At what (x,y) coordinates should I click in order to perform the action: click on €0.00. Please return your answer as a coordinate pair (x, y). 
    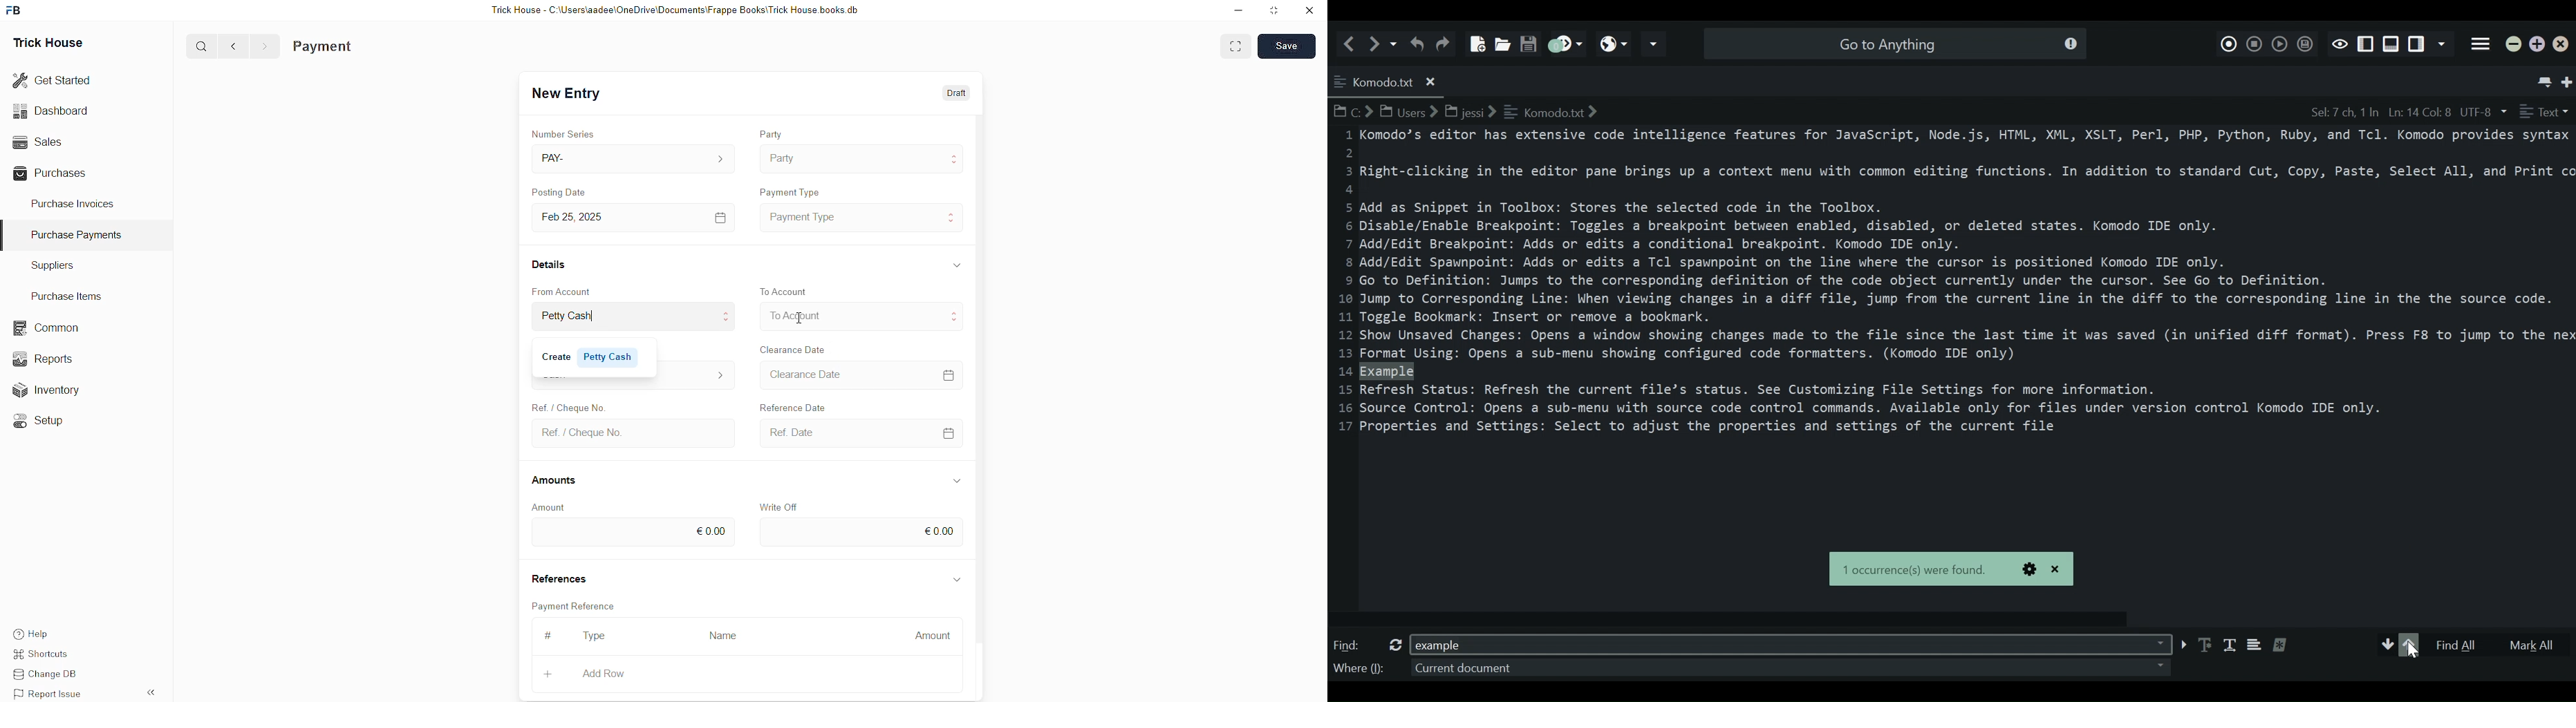
    Looking at the image, I should click on (940, 529).